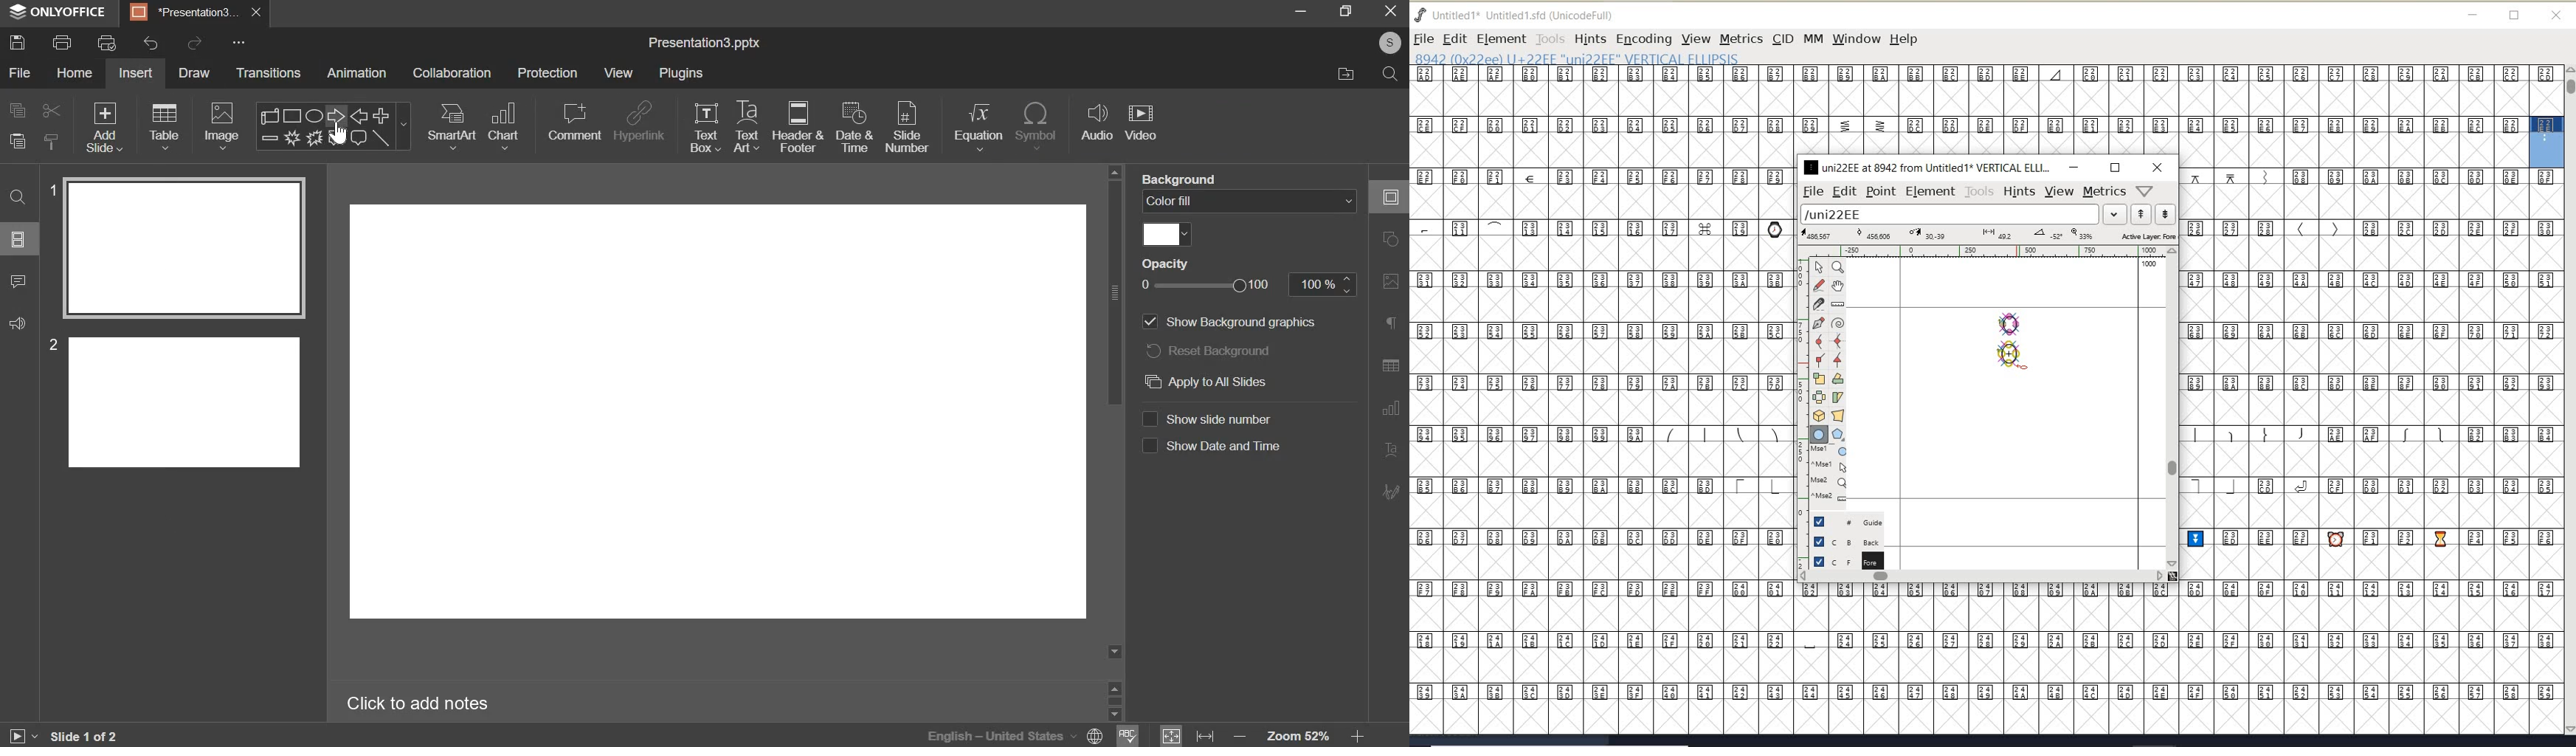 Image resolution: width=2576 pixels, height=756 pixels. Describe the element at coordinates (1180, 178) in the screenshot. I see `background` at that location.